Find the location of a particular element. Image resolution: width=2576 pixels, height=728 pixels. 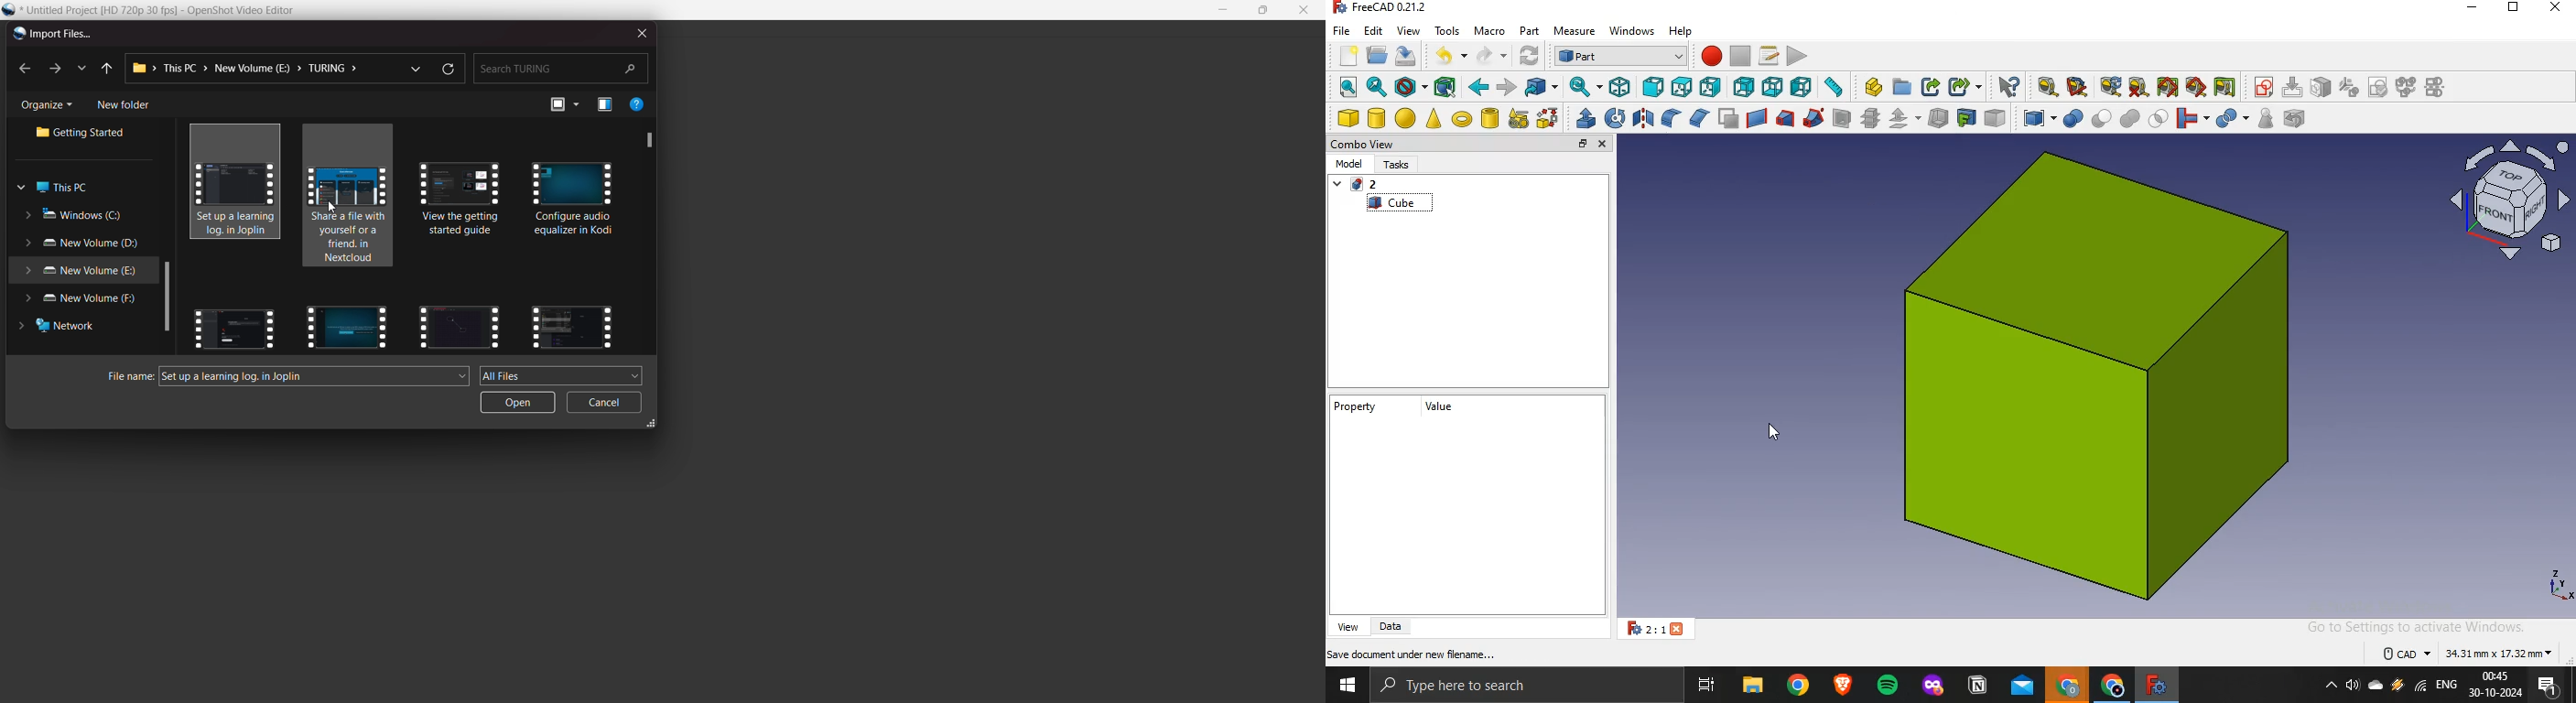

edit is located at coordinates (1372, 31).